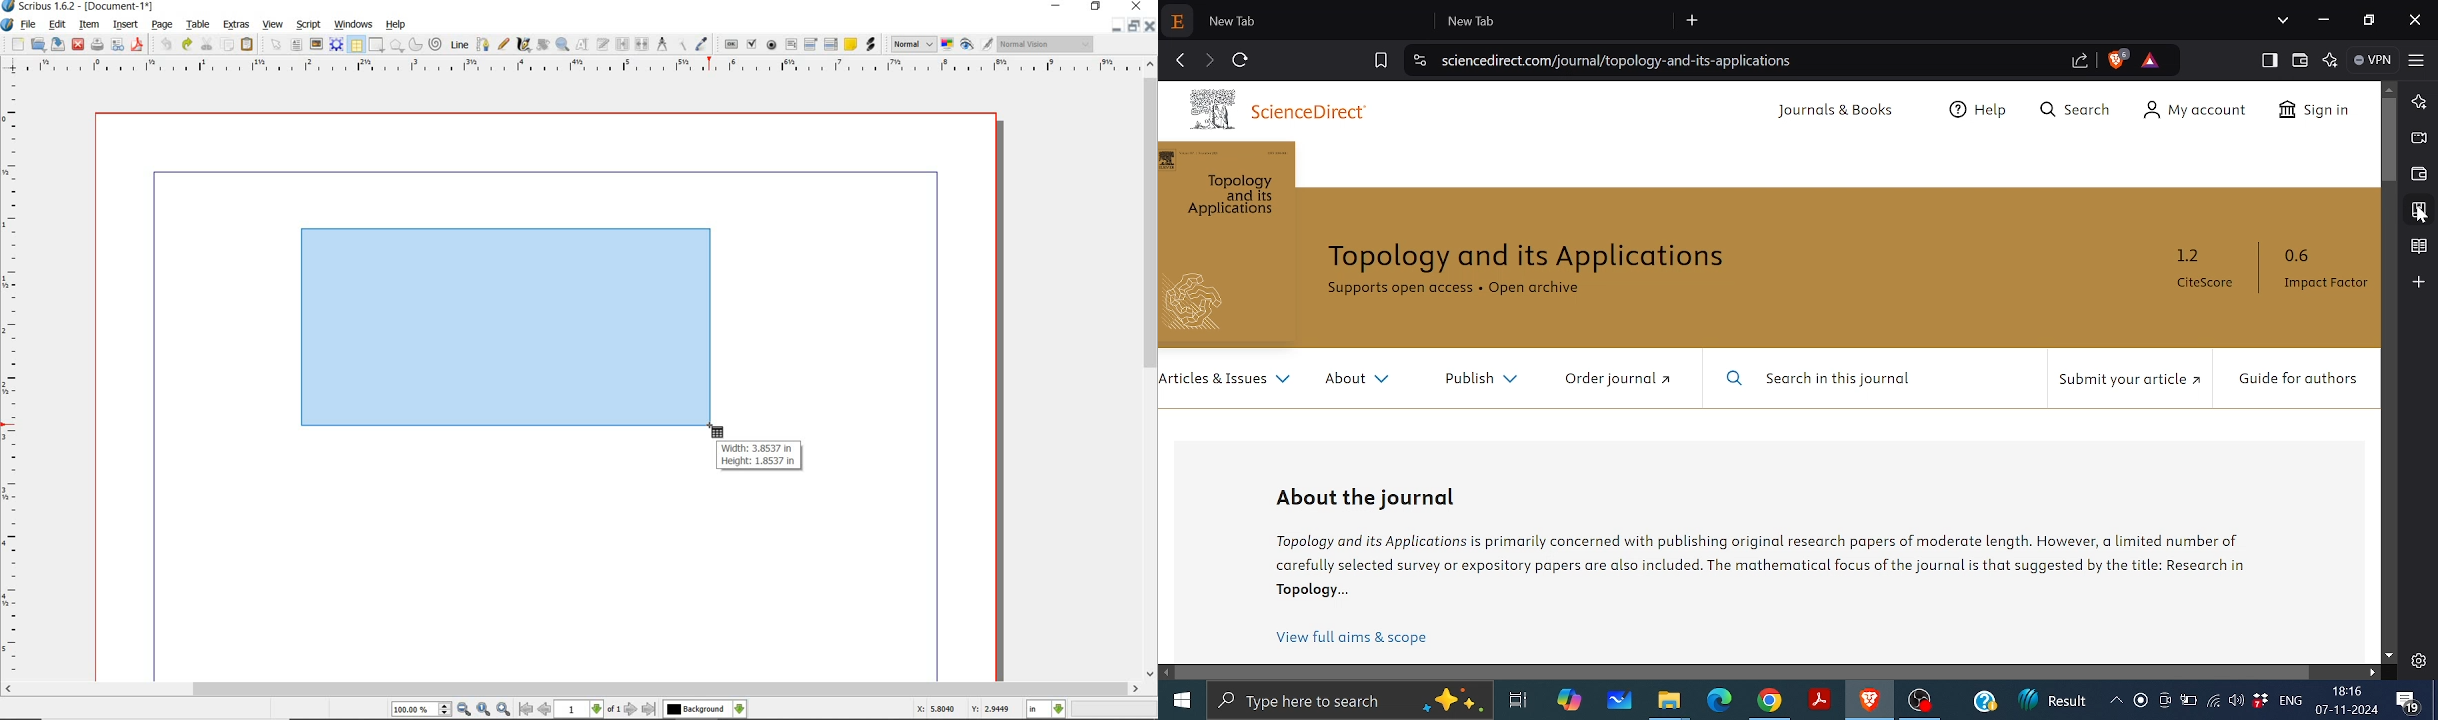 This screenshot has height=728, width=2464. I want to click on Brave shield, so click(2119, 60).